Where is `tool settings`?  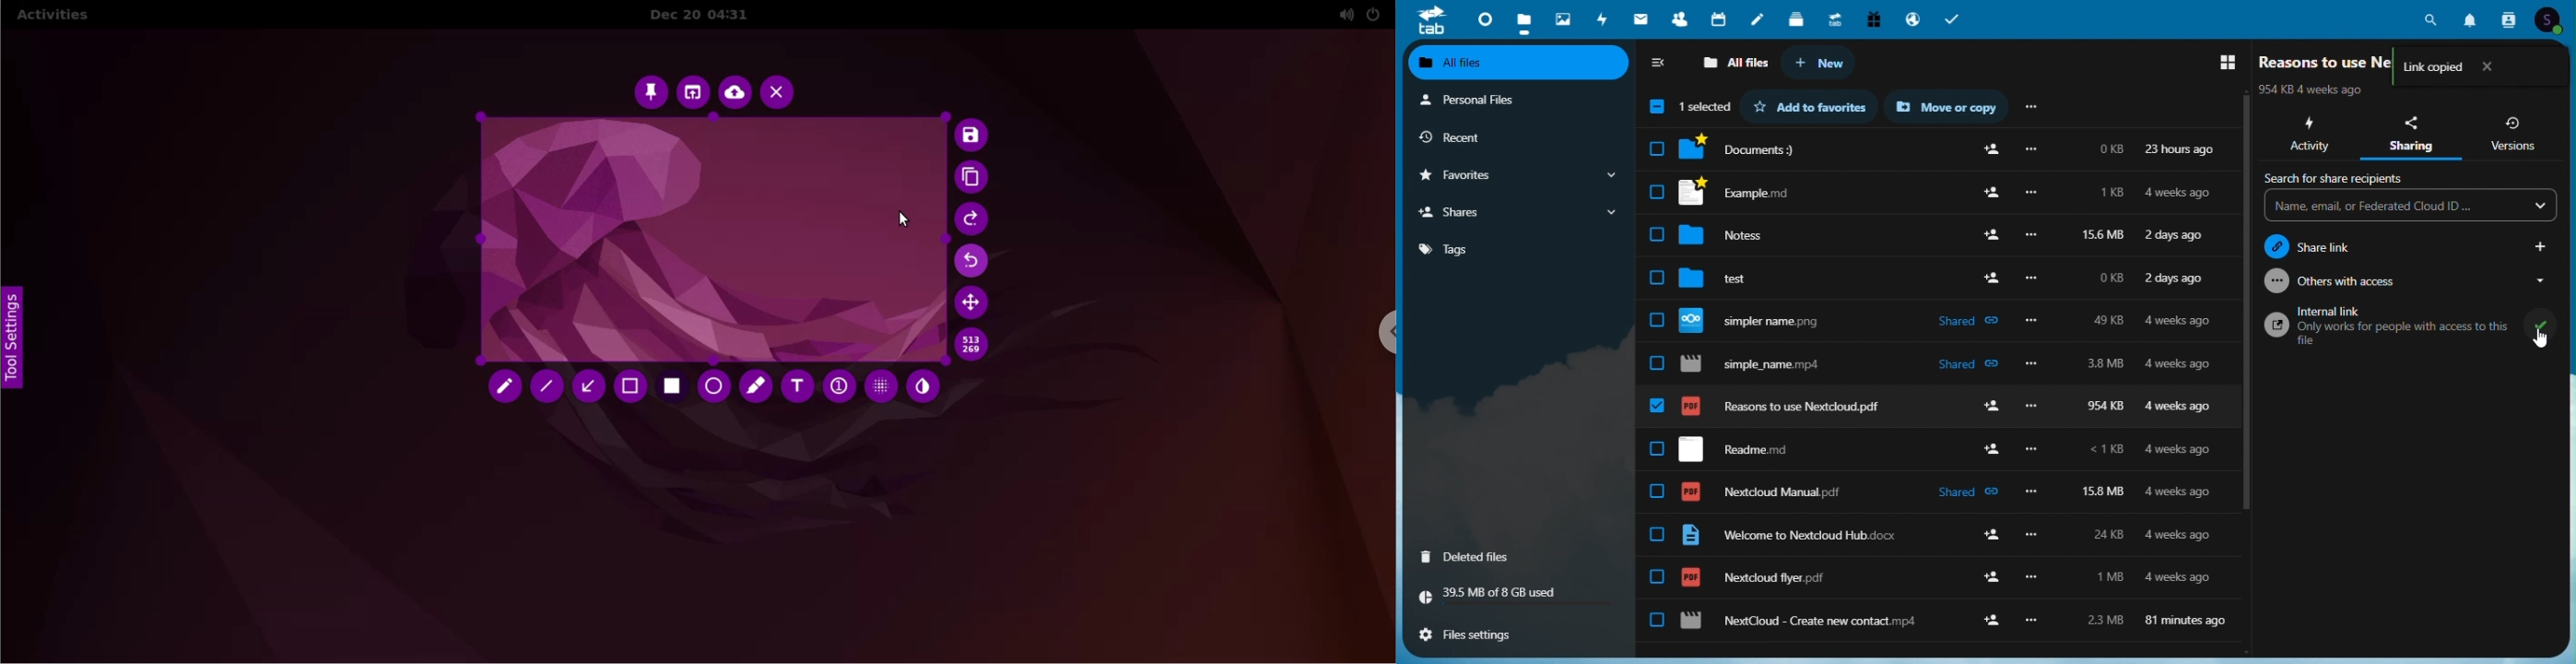
tool settings is located at coordinates (15, 344).